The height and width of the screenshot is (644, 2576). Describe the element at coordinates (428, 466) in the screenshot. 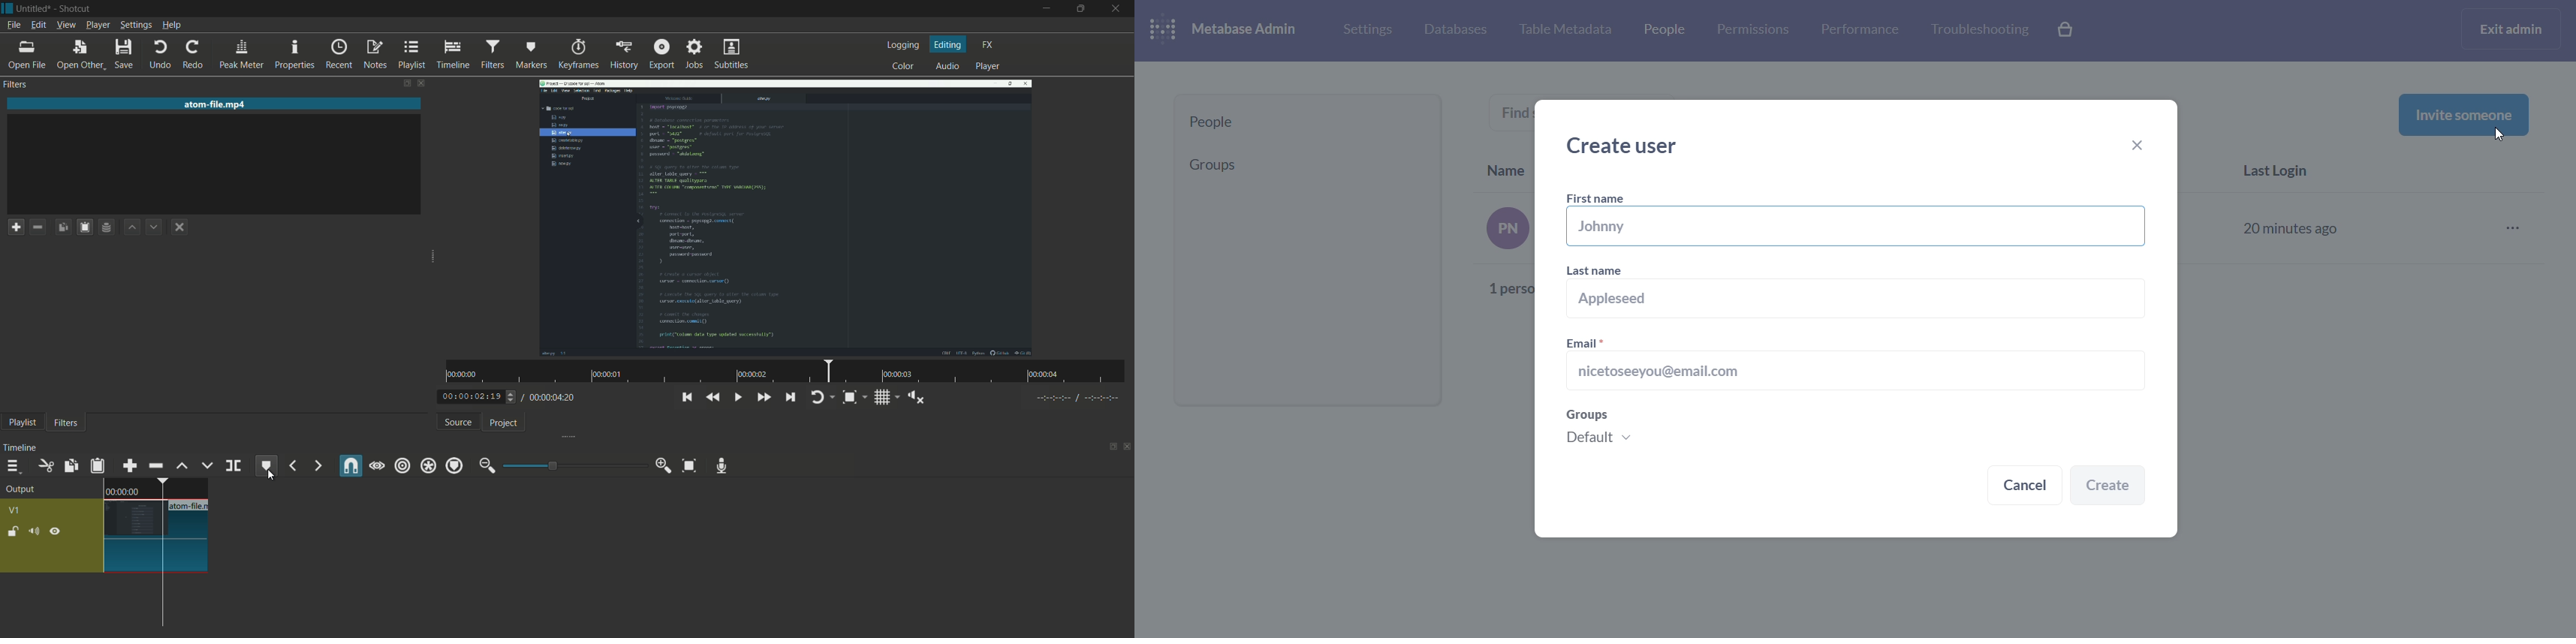

I see `ripple all tracks` at that location.